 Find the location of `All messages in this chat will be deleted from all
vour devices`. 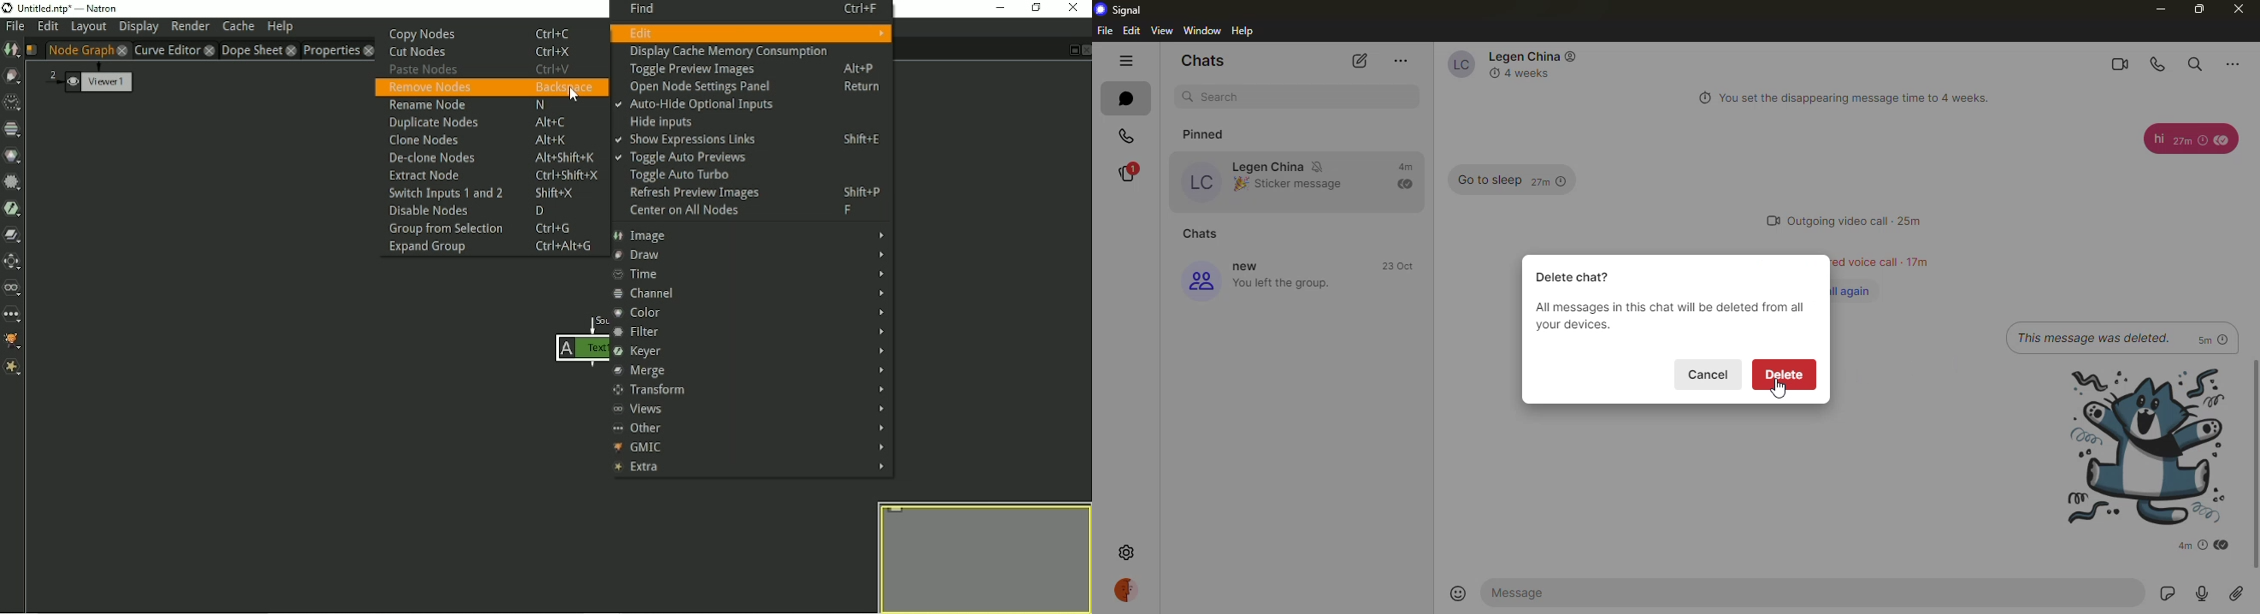

All messages in this chat will be deleted from all
vour devices is located at coordinates (1668, 317).